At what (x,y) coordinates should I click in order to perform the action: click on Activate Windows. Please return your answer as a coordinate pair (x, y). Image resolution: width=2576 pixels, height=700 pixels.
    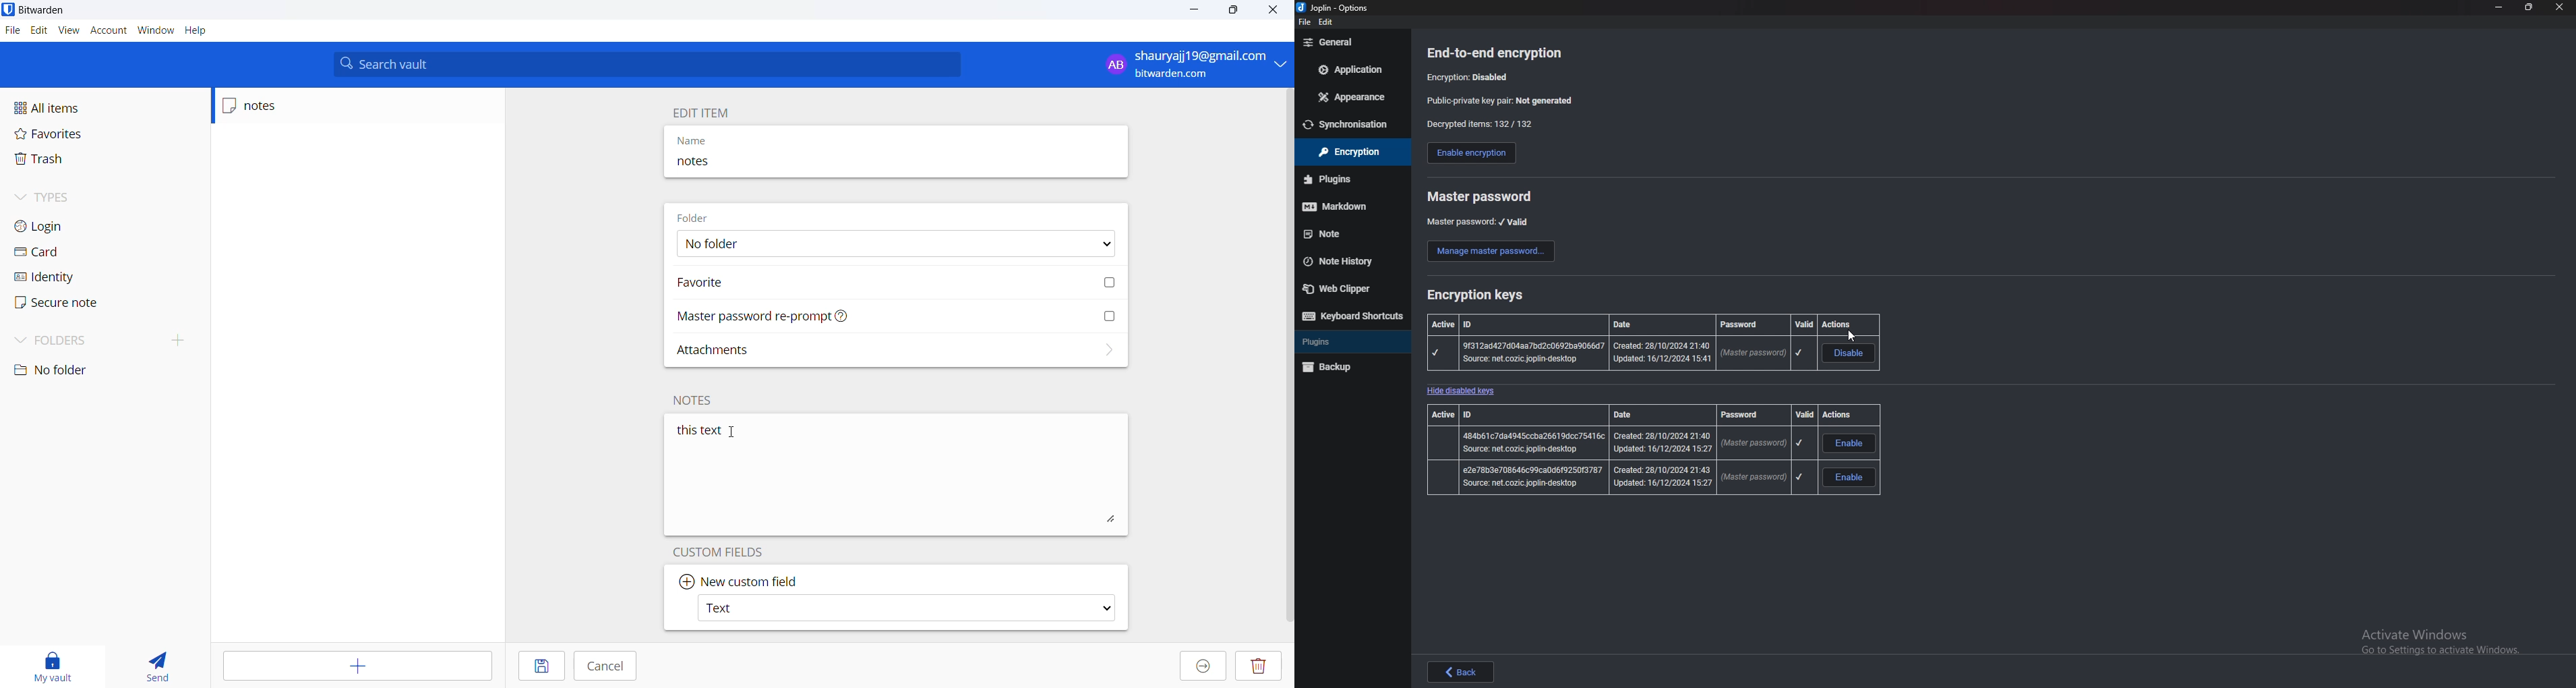
    Looking at the image, I should click on (2437, 639).